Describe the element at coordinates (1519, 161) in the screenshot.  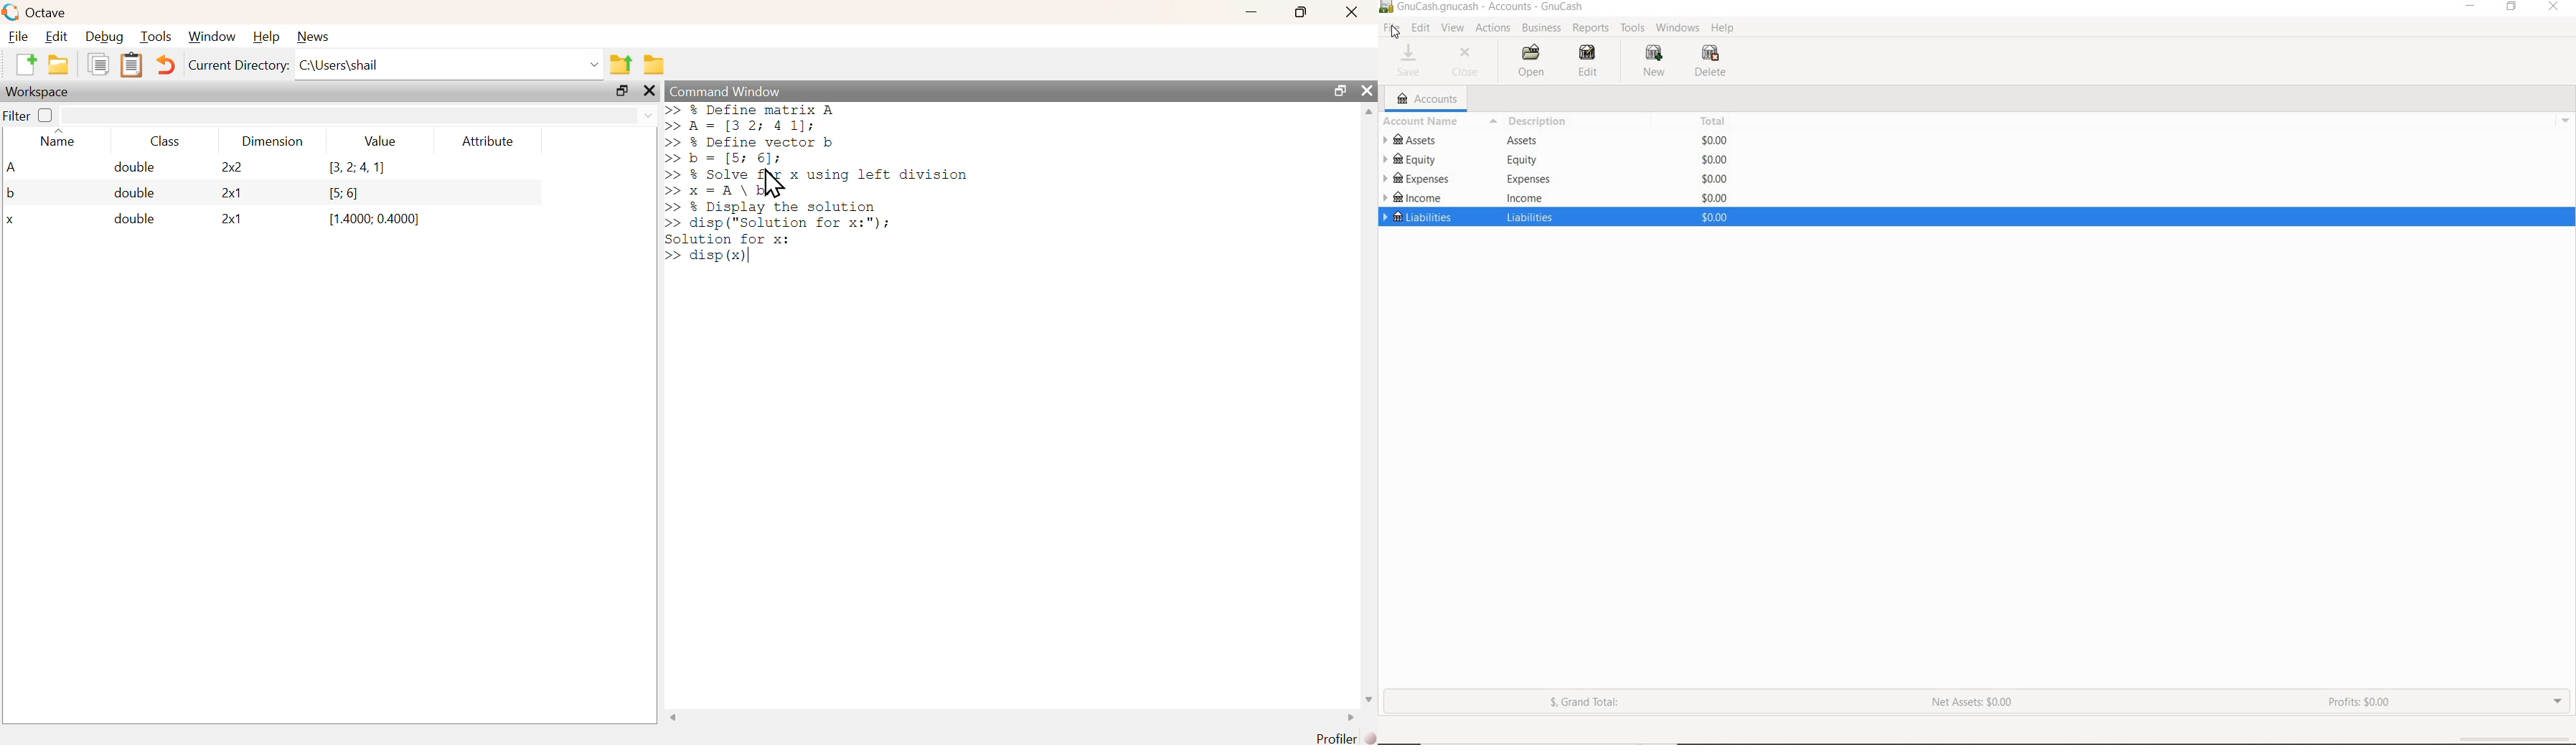
I see `equity` at that location.